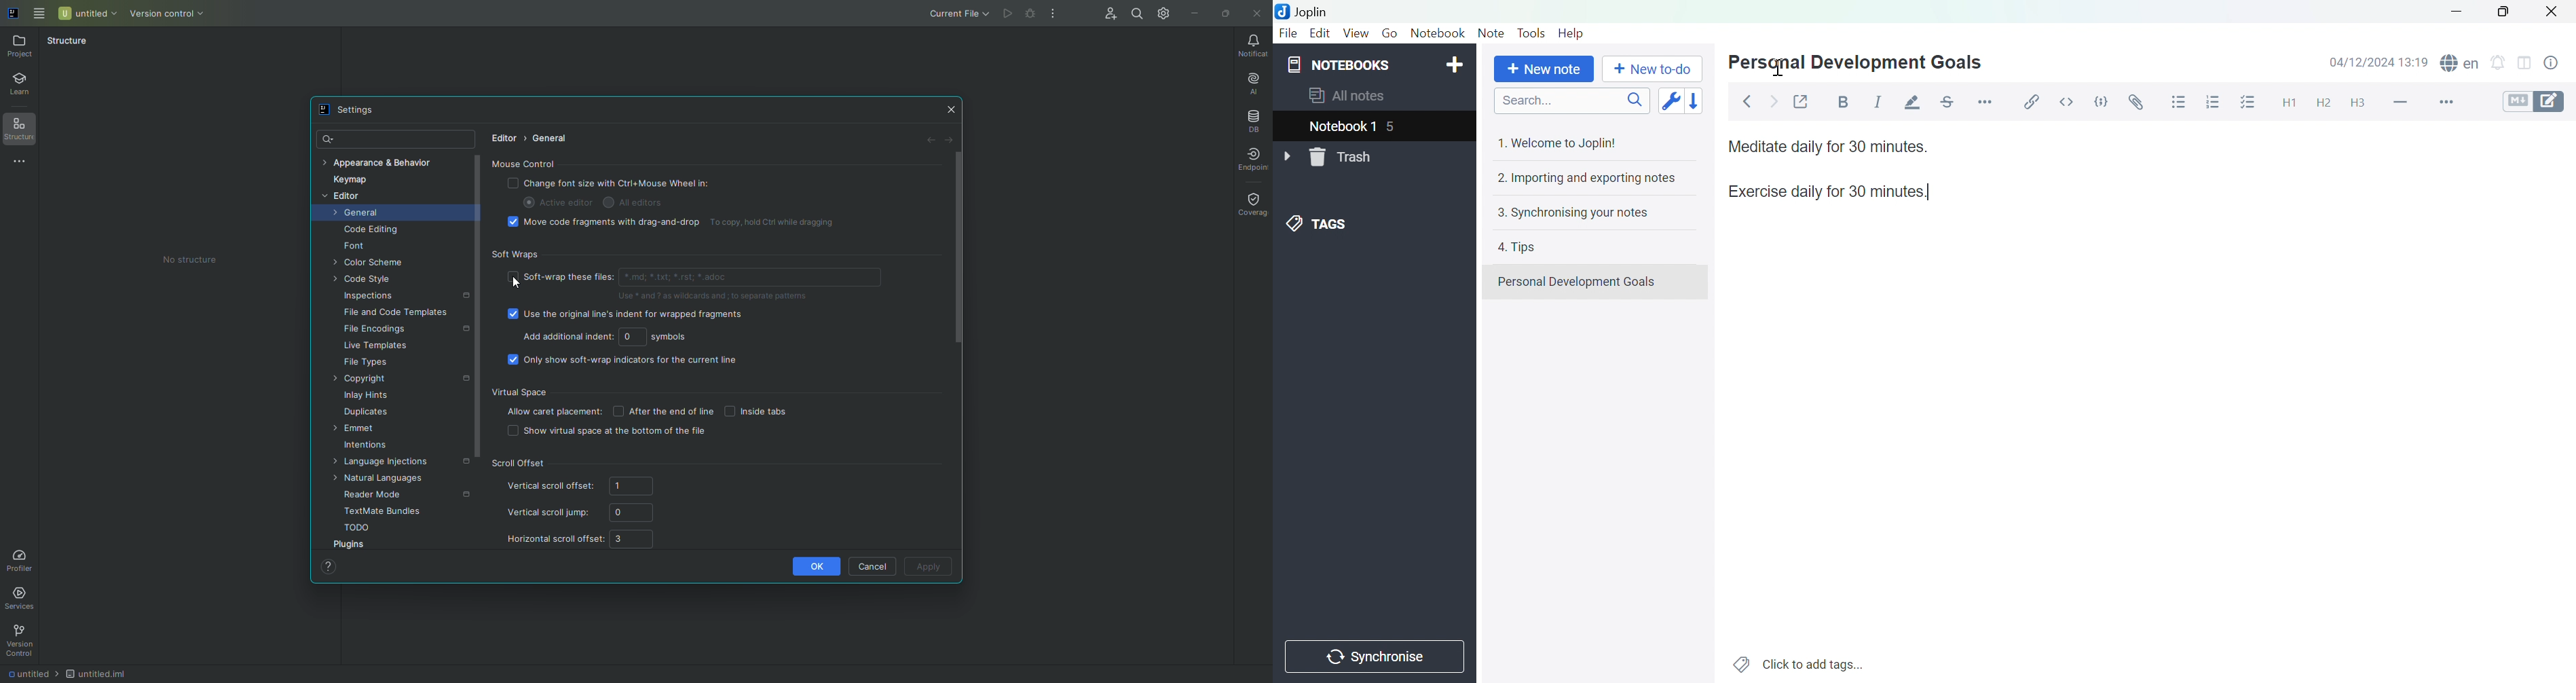  What do you see at coordinates (1799, 663) in the screenshot?
I see `Click to add tags...` at bounding box center [1799, 663].